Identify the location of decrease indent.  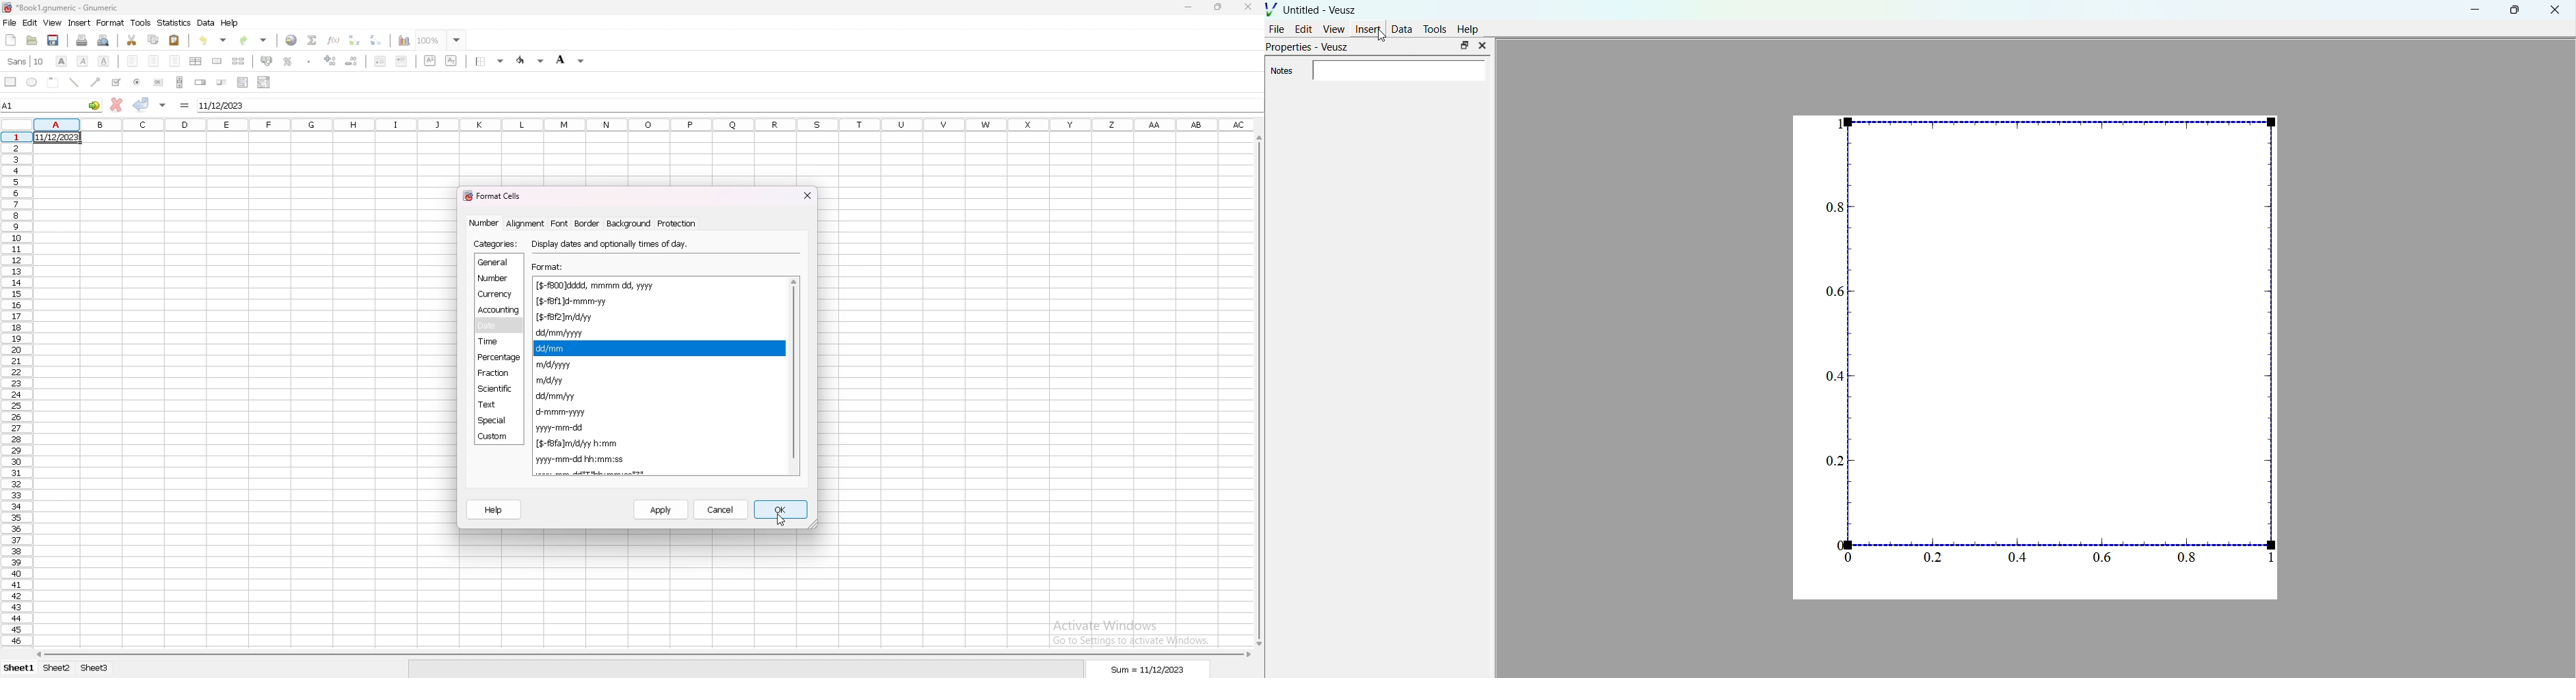
(351, 61).